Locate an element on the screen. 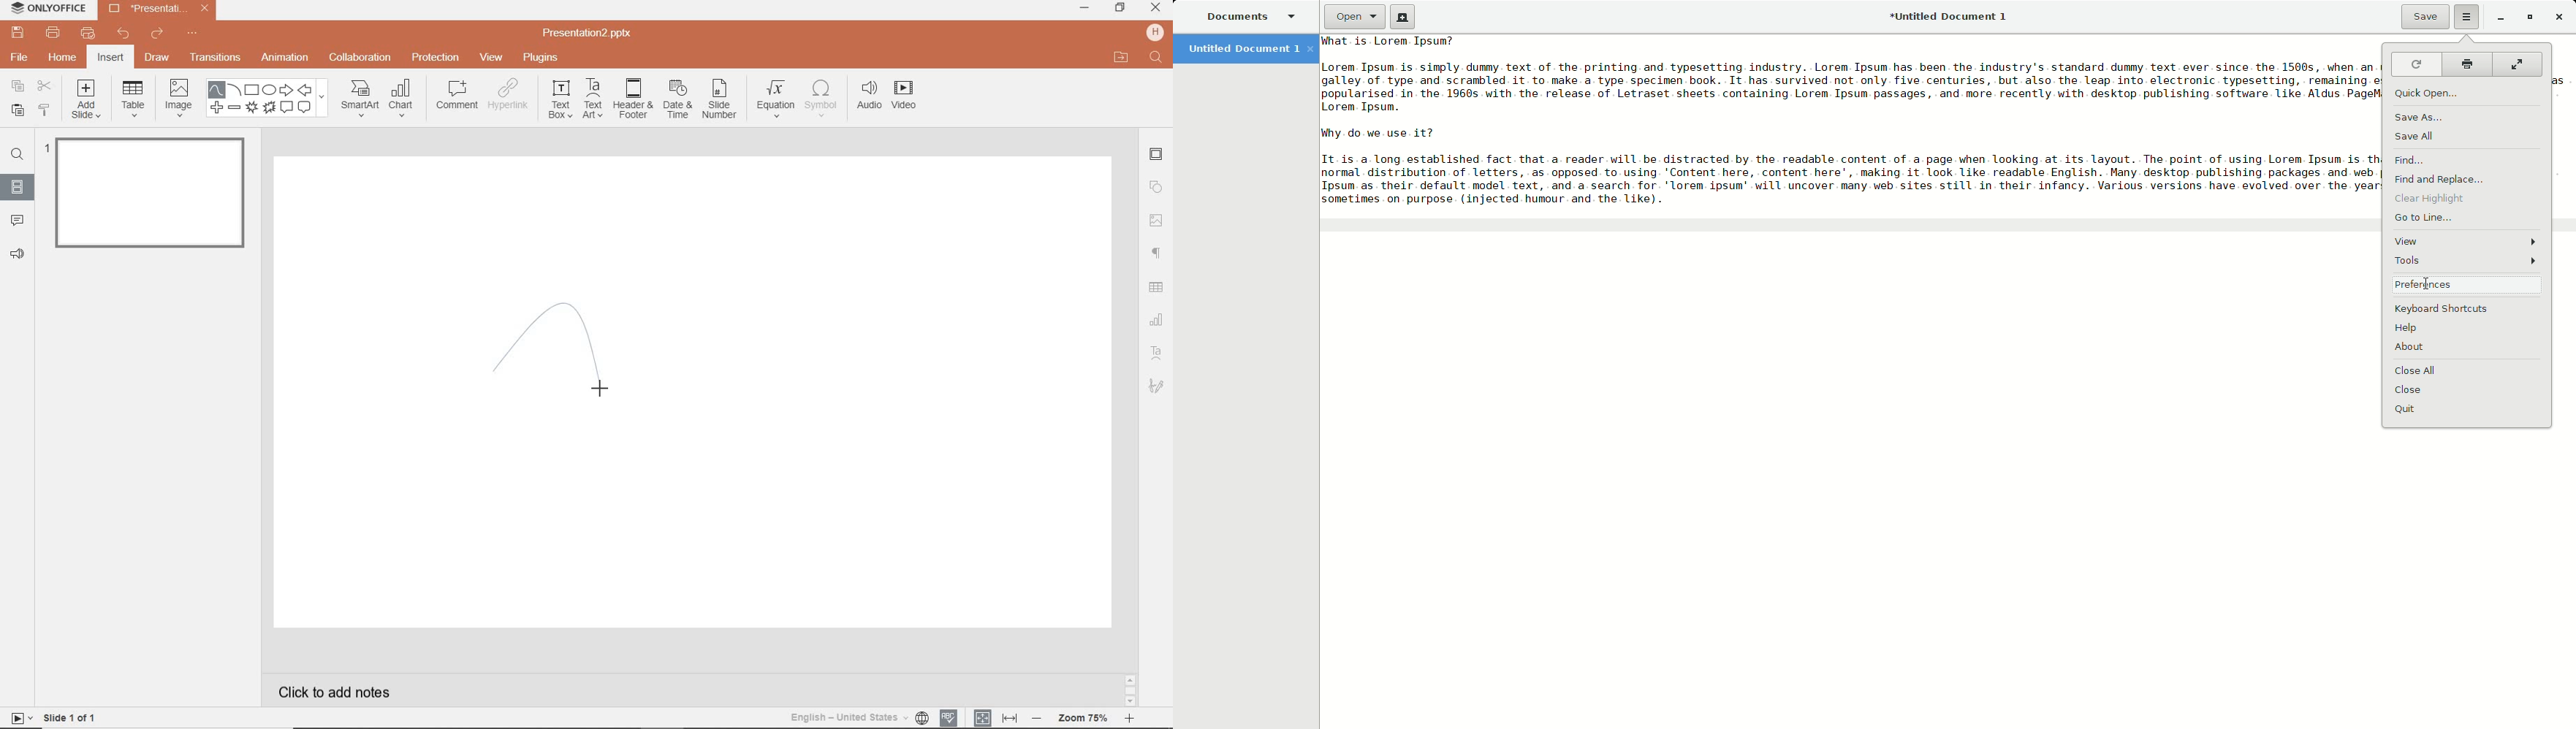  FIND is located at coordinates (20, 154).